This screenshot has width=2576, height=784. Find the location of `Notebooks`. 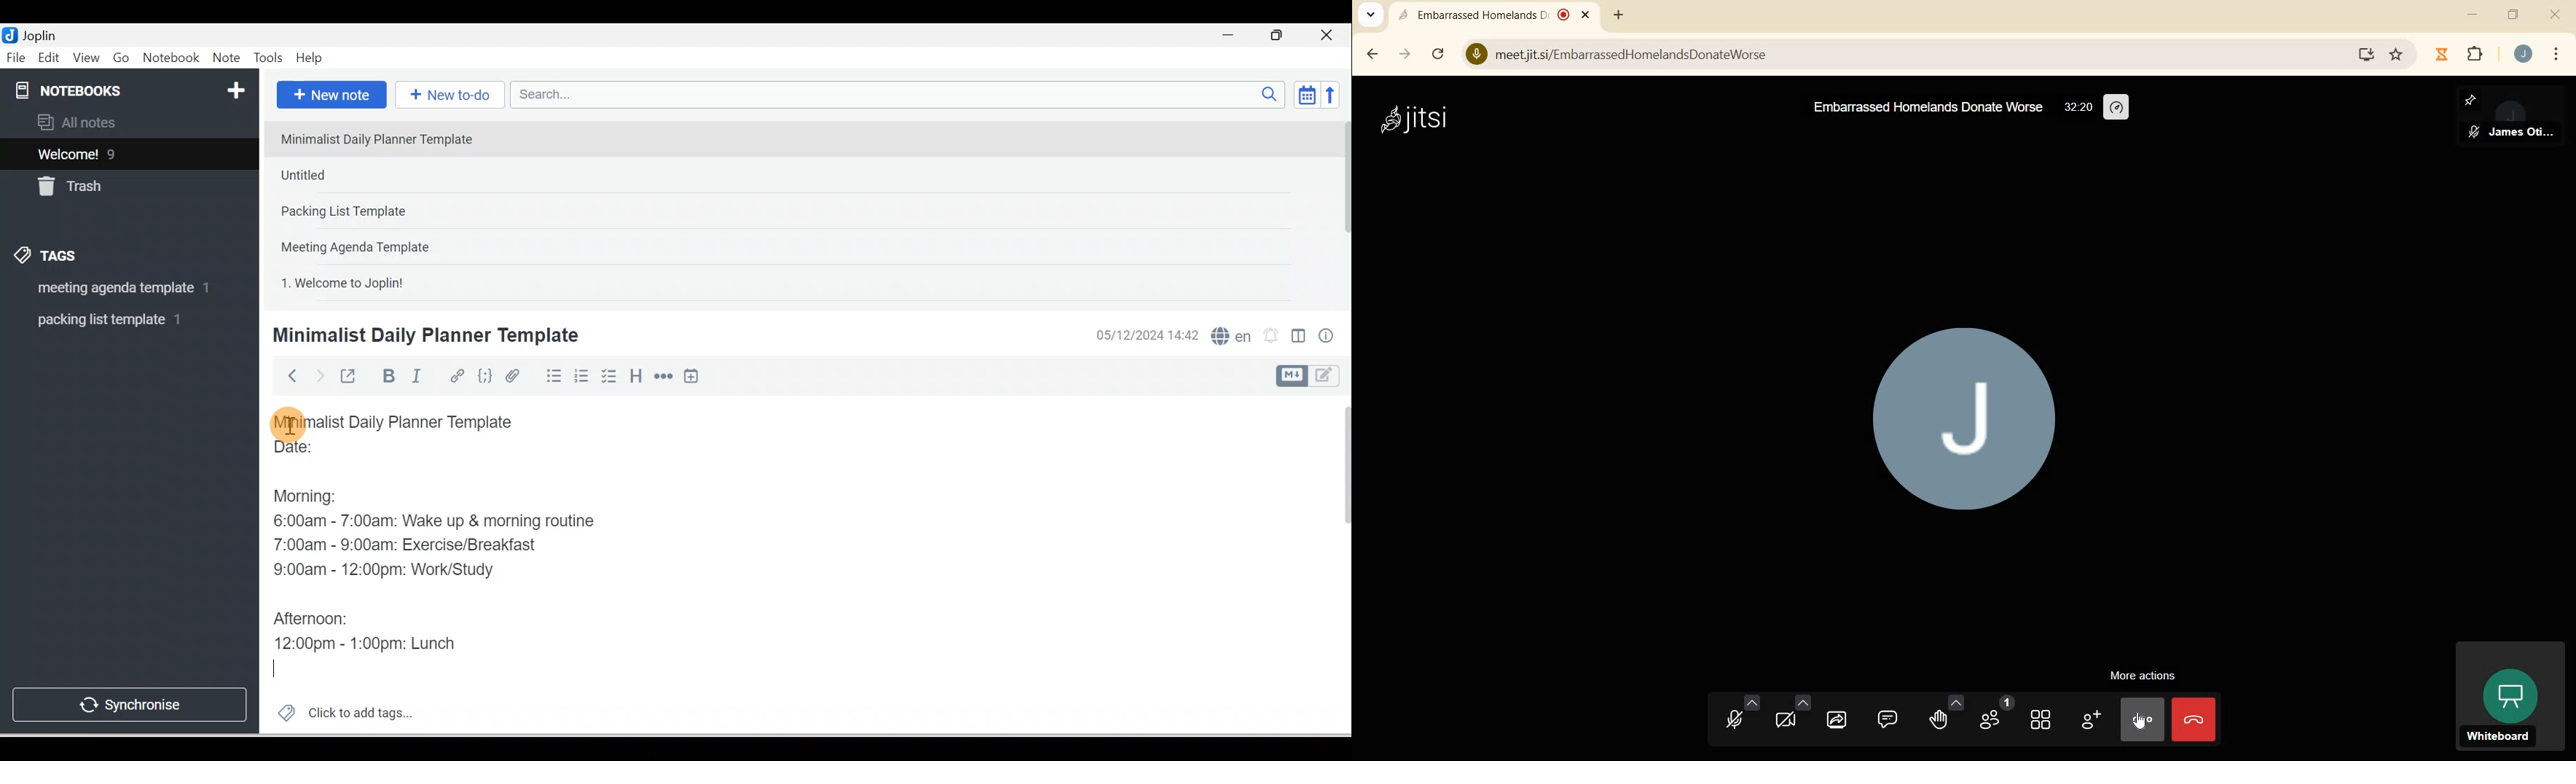

Notebooks is located at coordinates (132, 87).